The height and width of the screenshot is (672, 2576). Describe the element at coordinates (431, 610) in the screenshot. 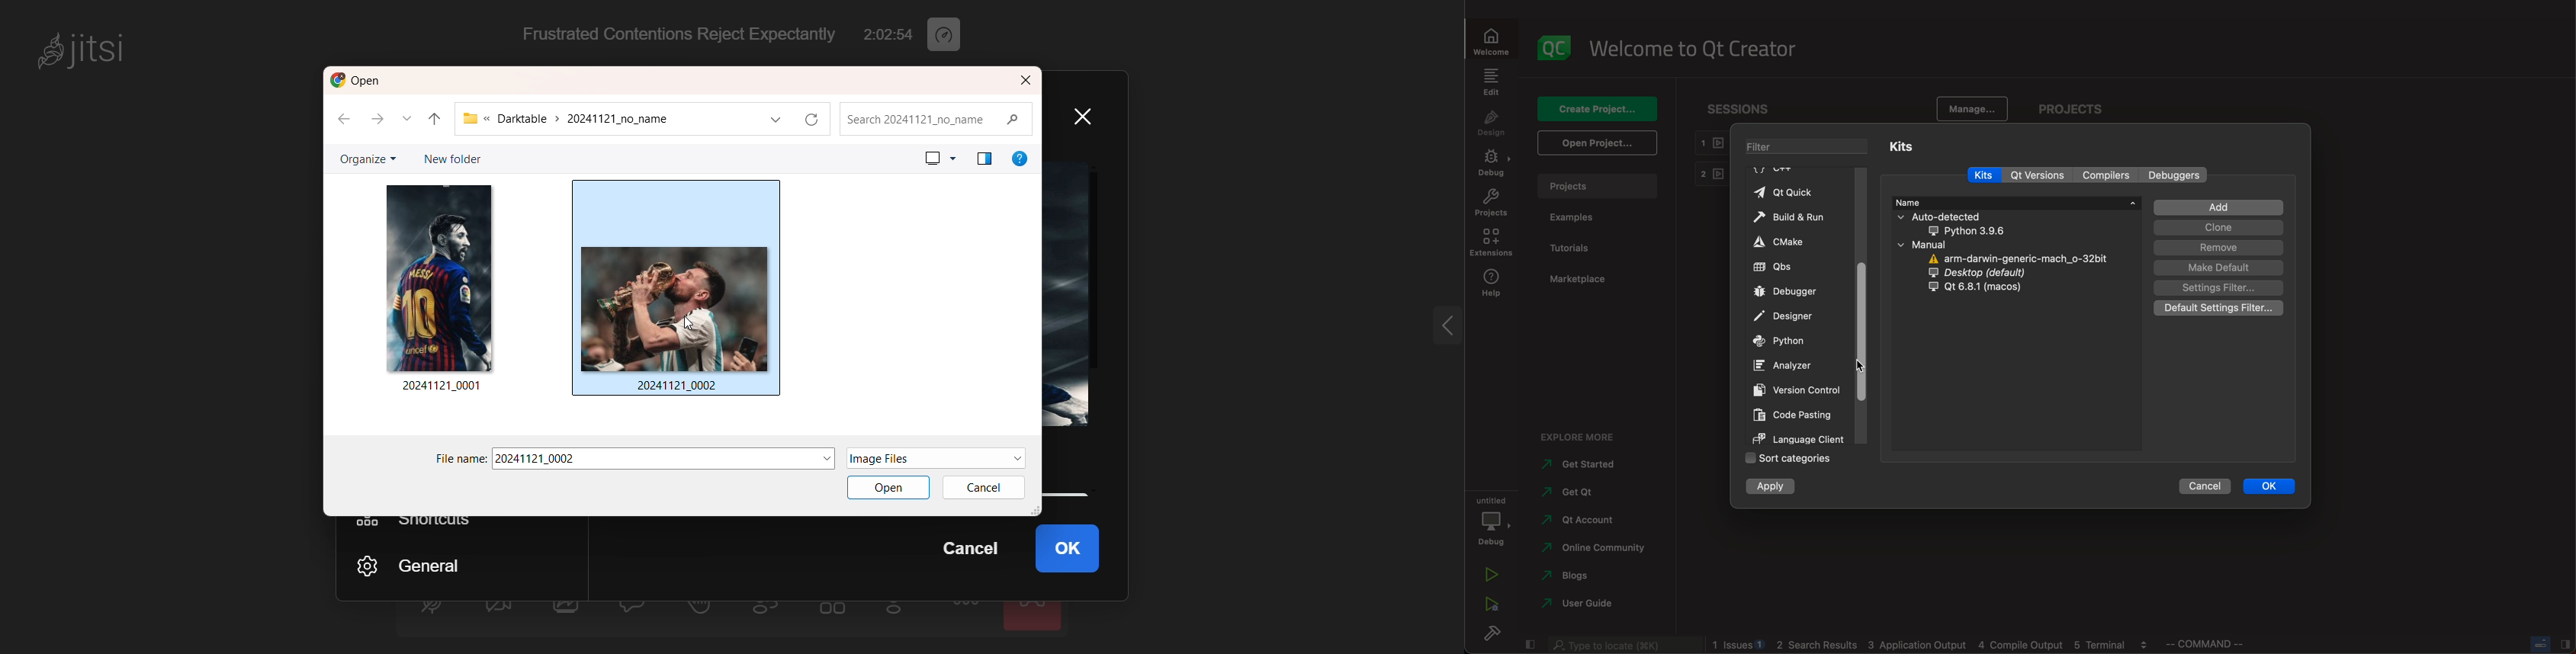

I see `unmute mic` at that location.